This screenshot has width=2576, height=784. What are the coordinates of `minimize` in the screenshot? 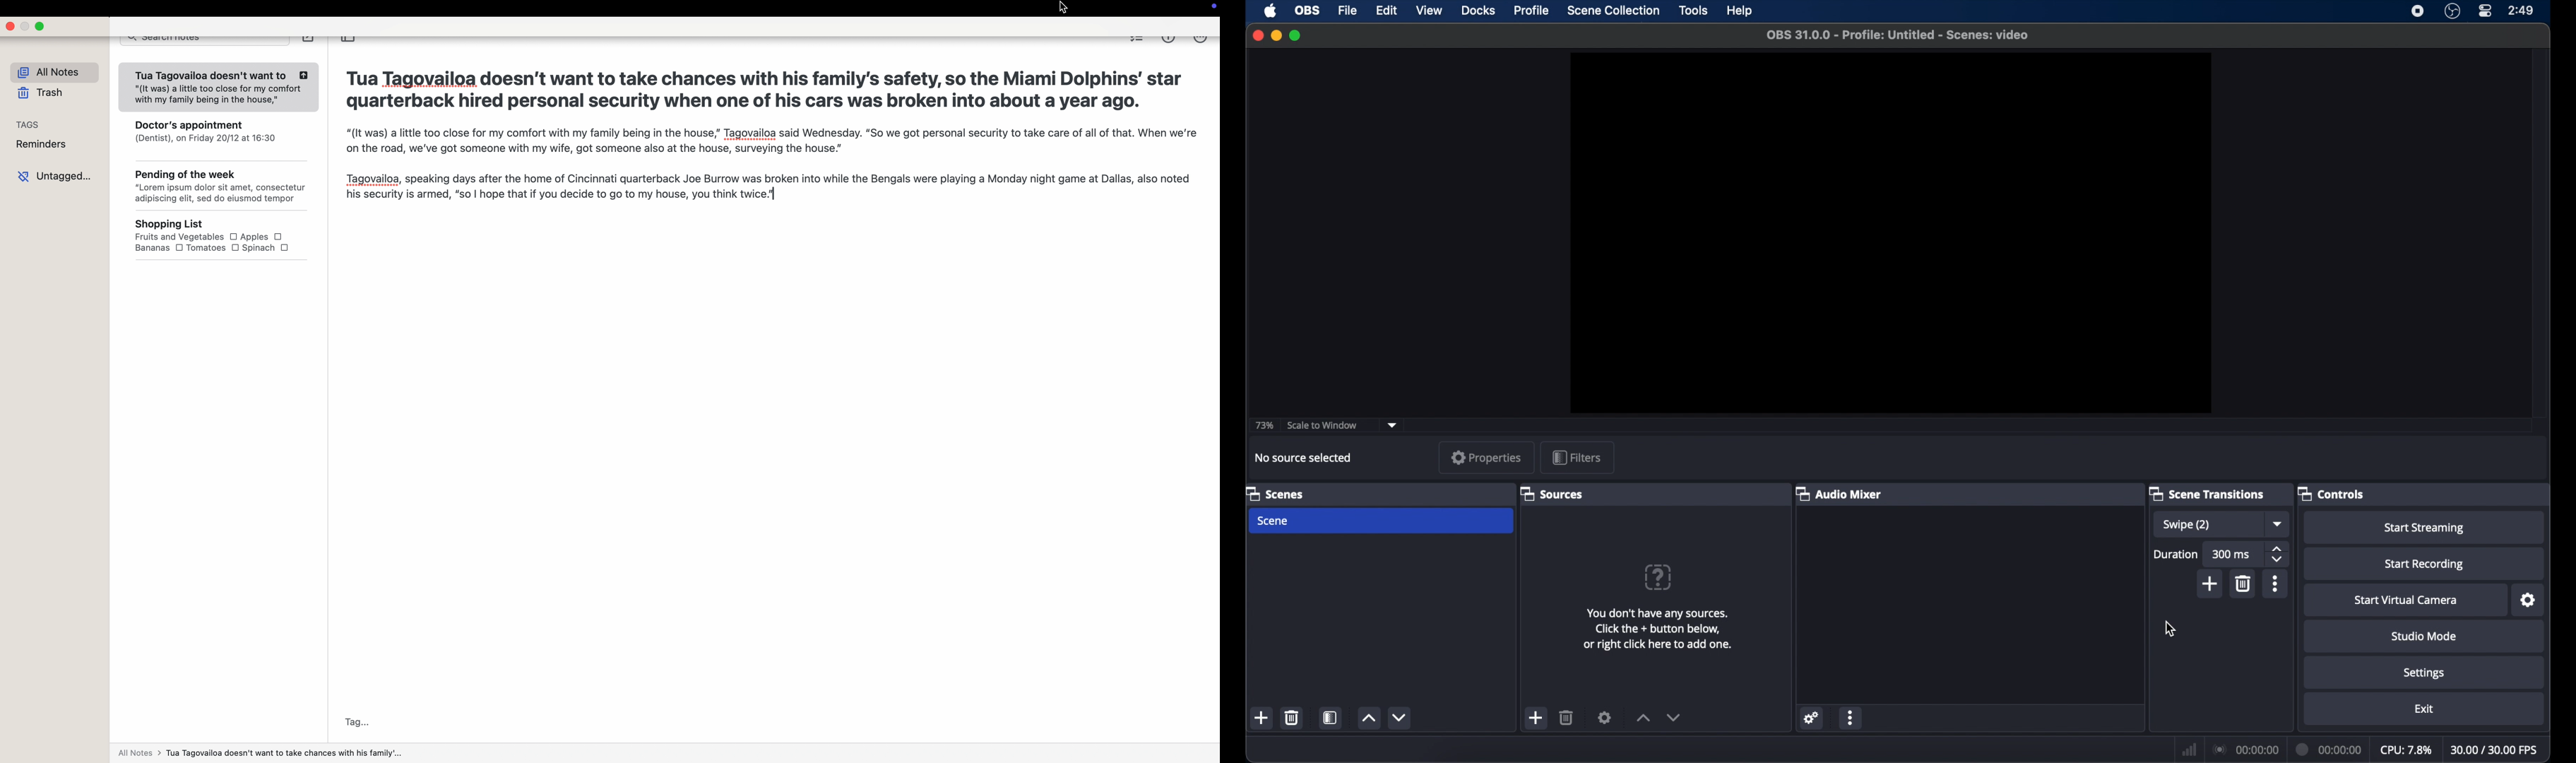 It's located at (1276, 35).